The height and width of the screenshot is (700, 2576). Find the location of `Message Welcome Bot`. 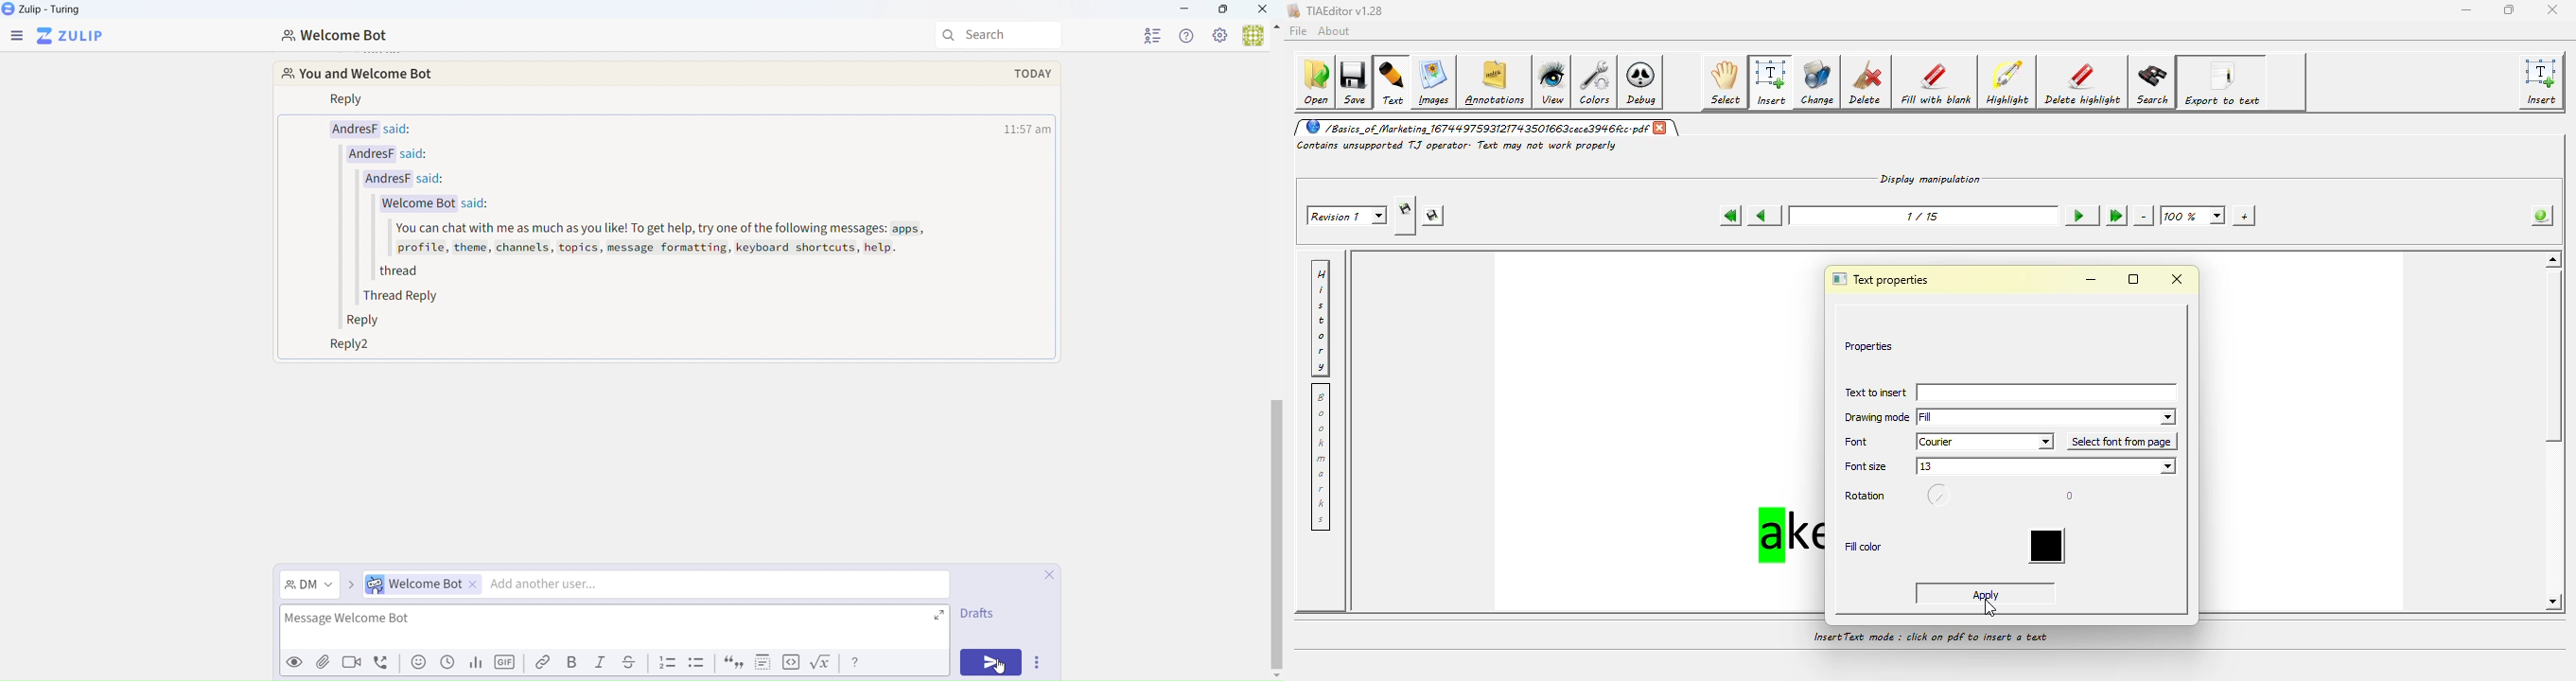

Message Welcome Bot is located at coordinates (606, 626).